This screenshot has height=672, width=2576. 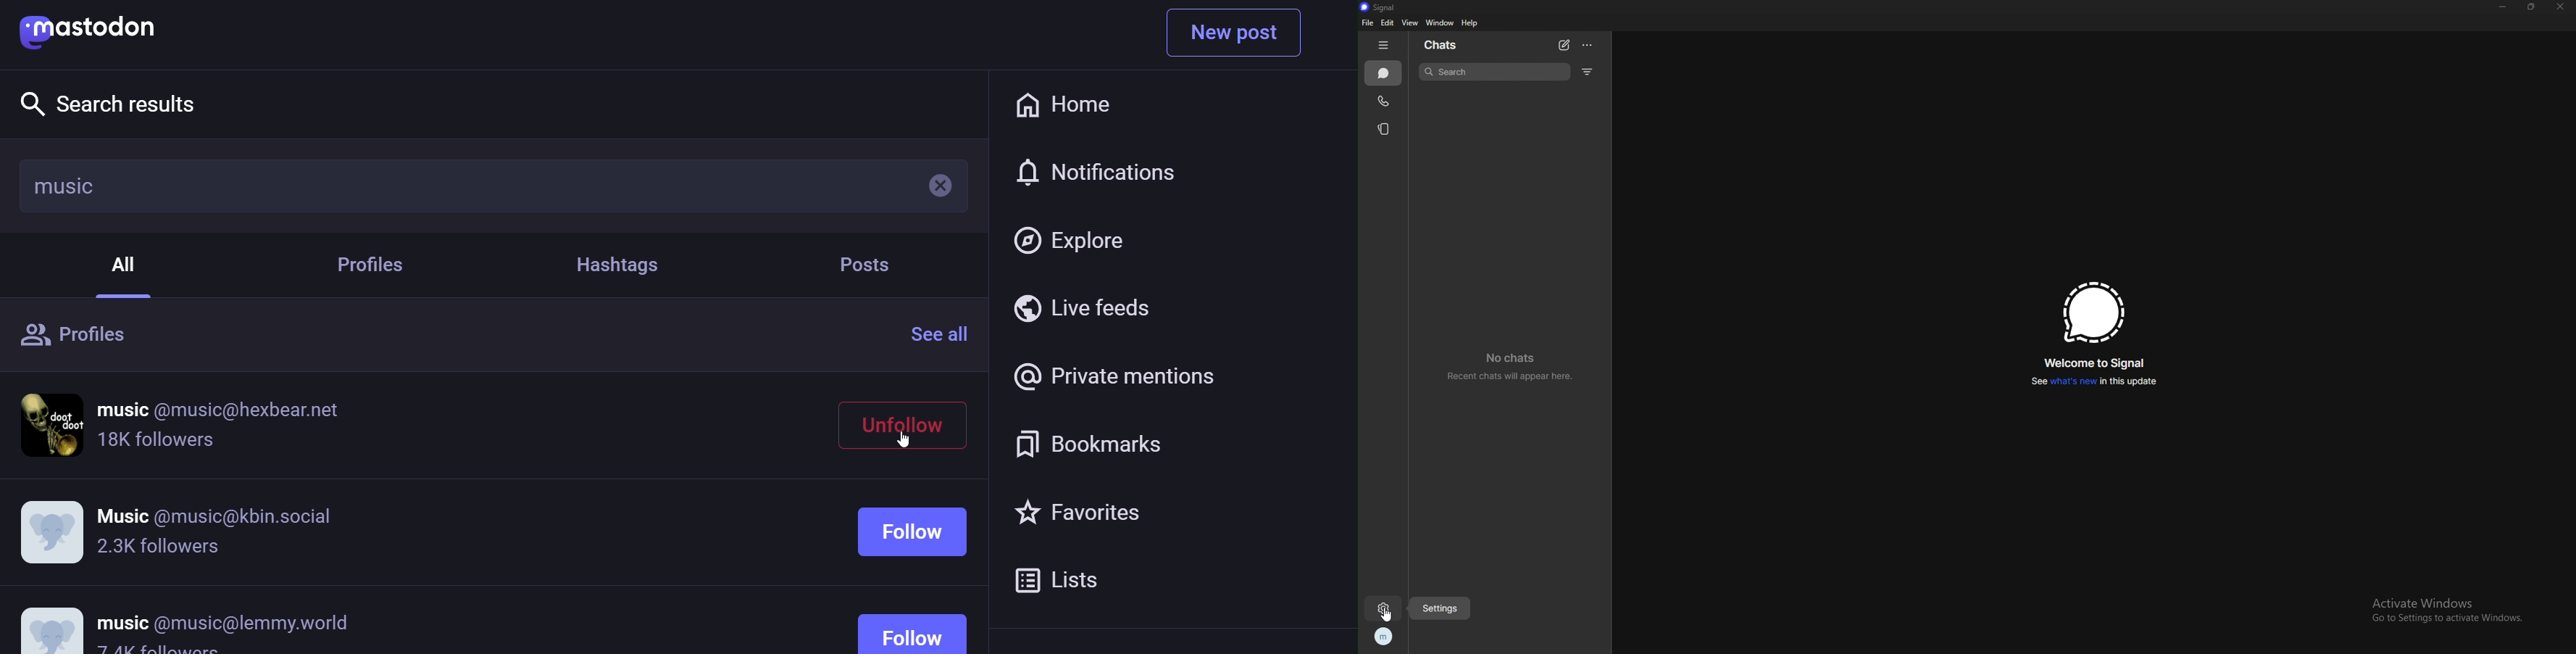 I want to click on see all, so click(x=945, y=334).